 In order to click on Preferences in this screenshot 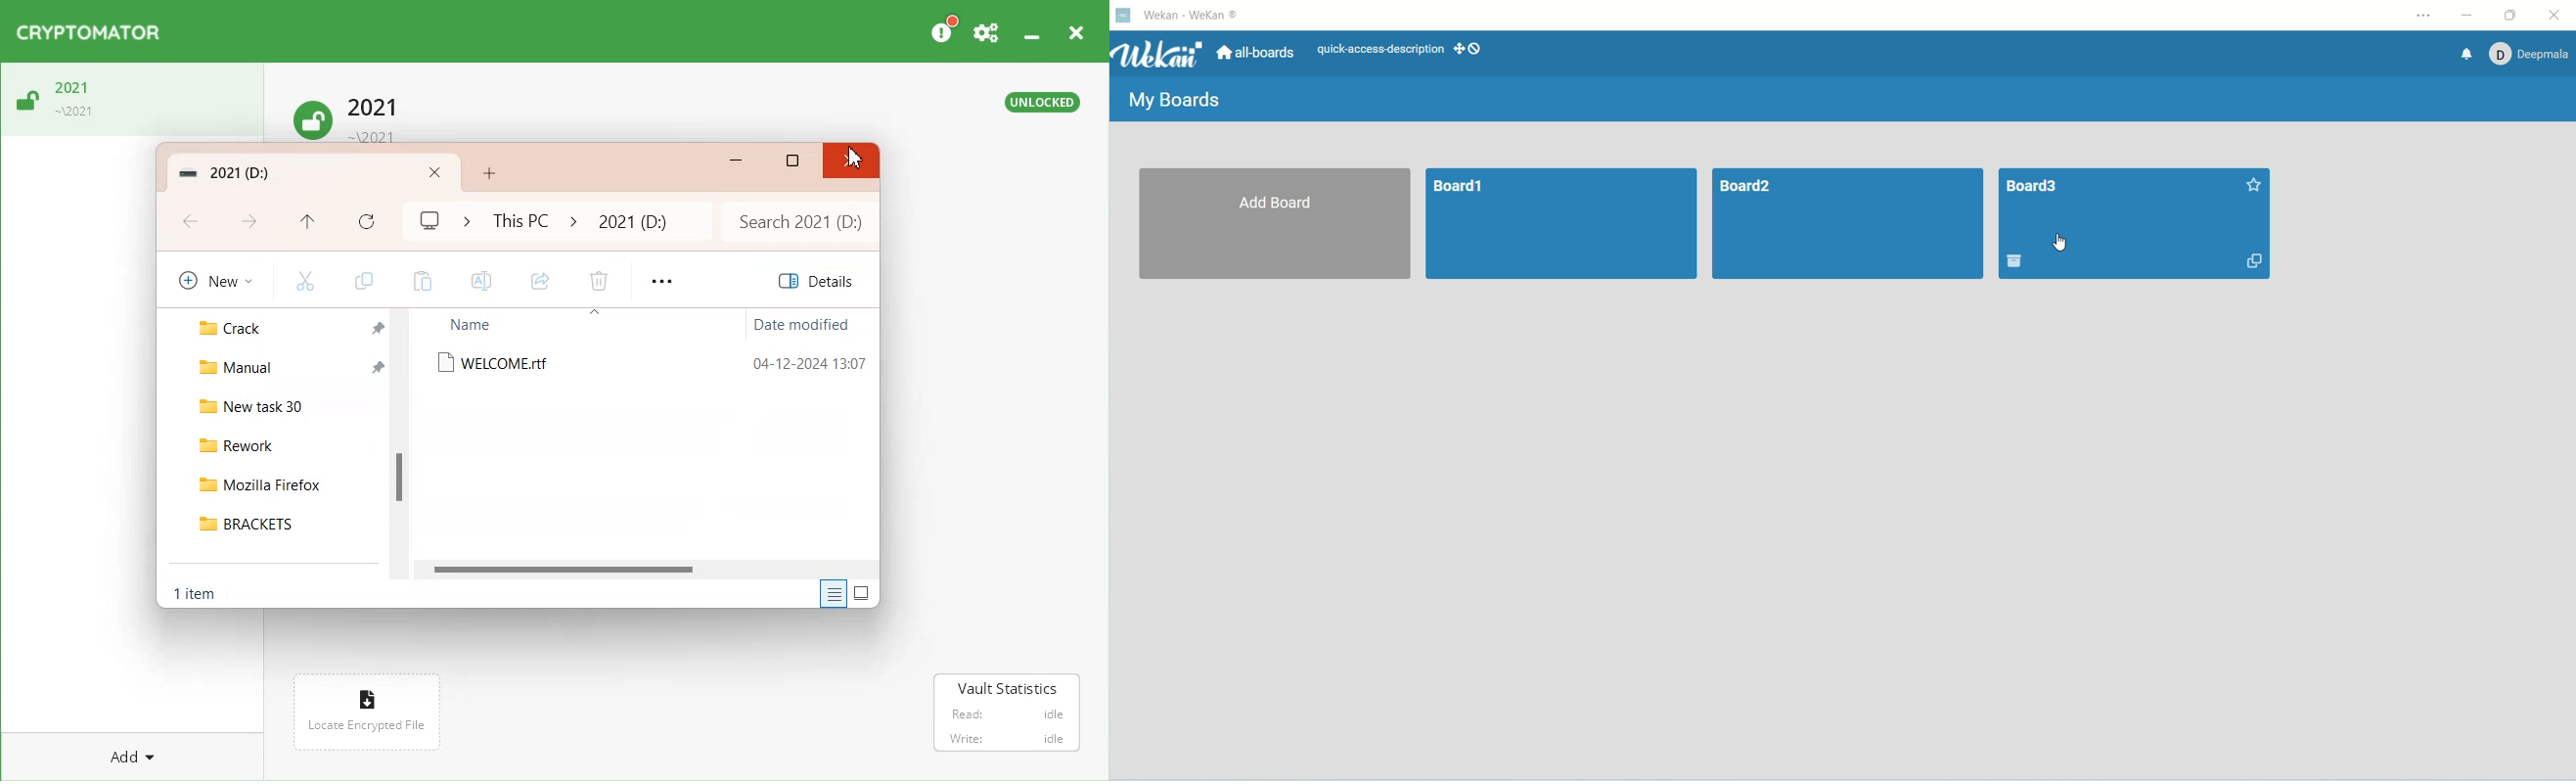, I will do `click(987, 29)`.